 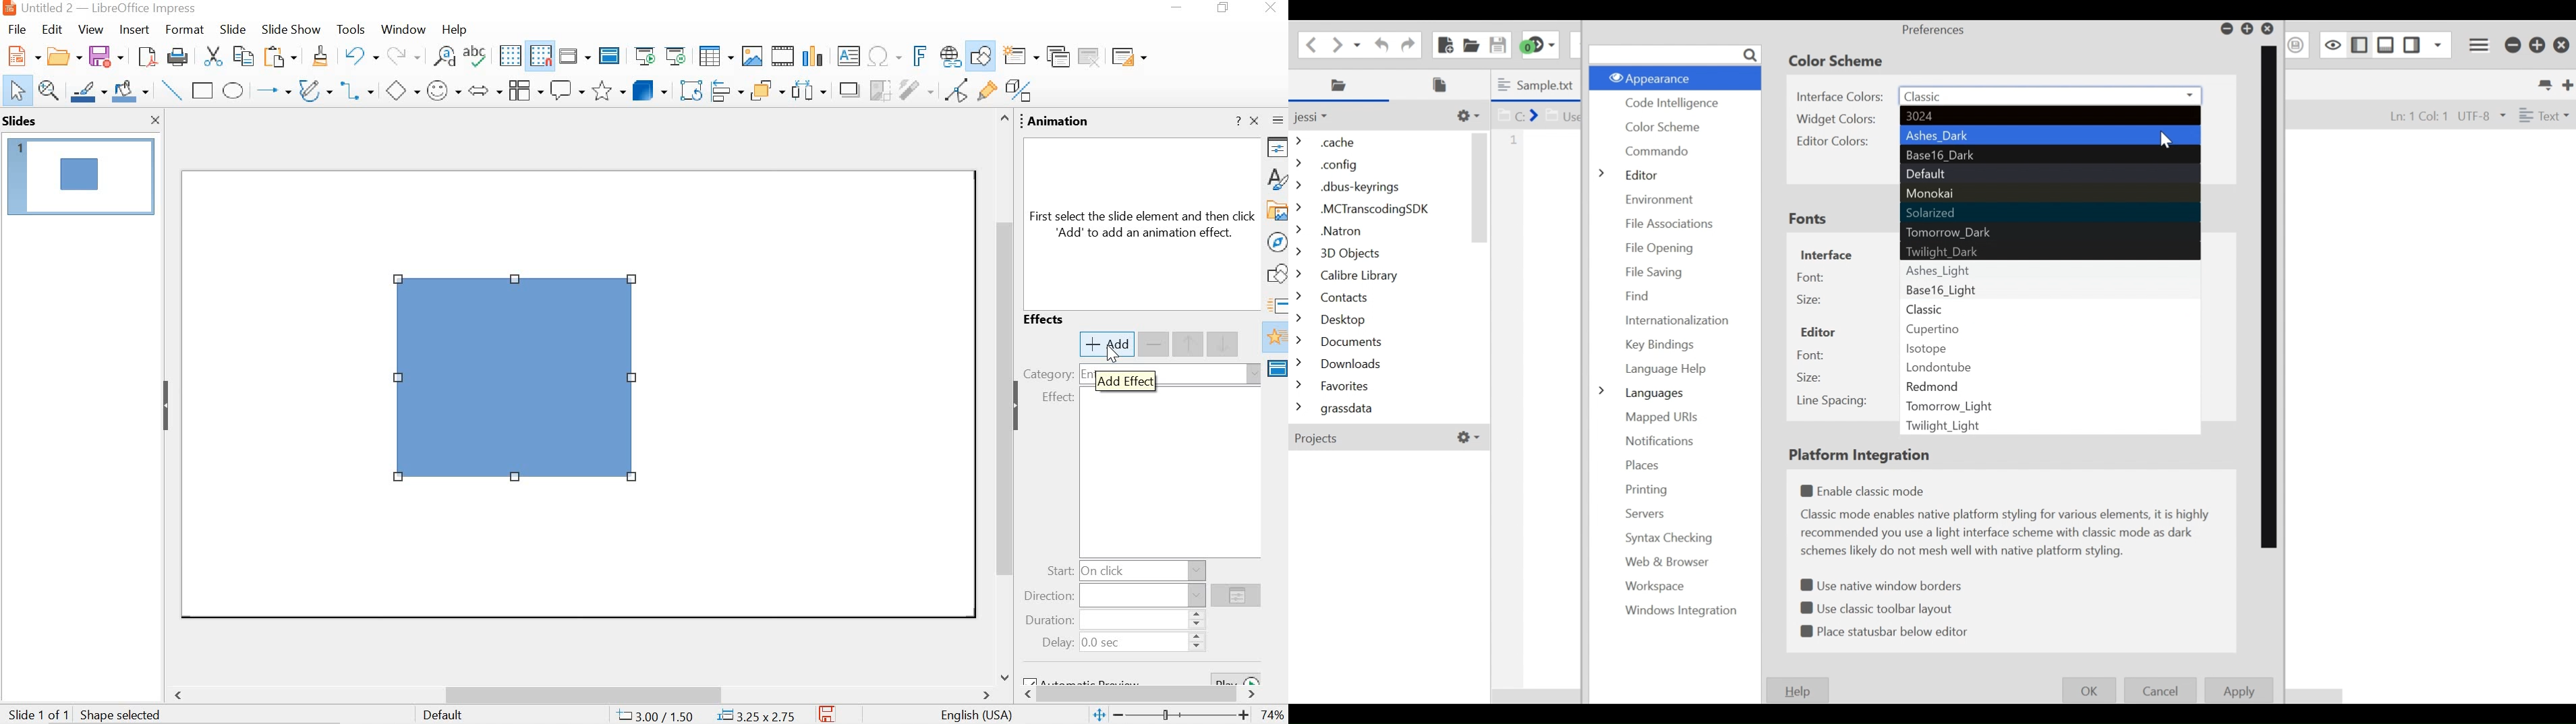 I want to click on insert audio or video, so click(x=781, y=55).